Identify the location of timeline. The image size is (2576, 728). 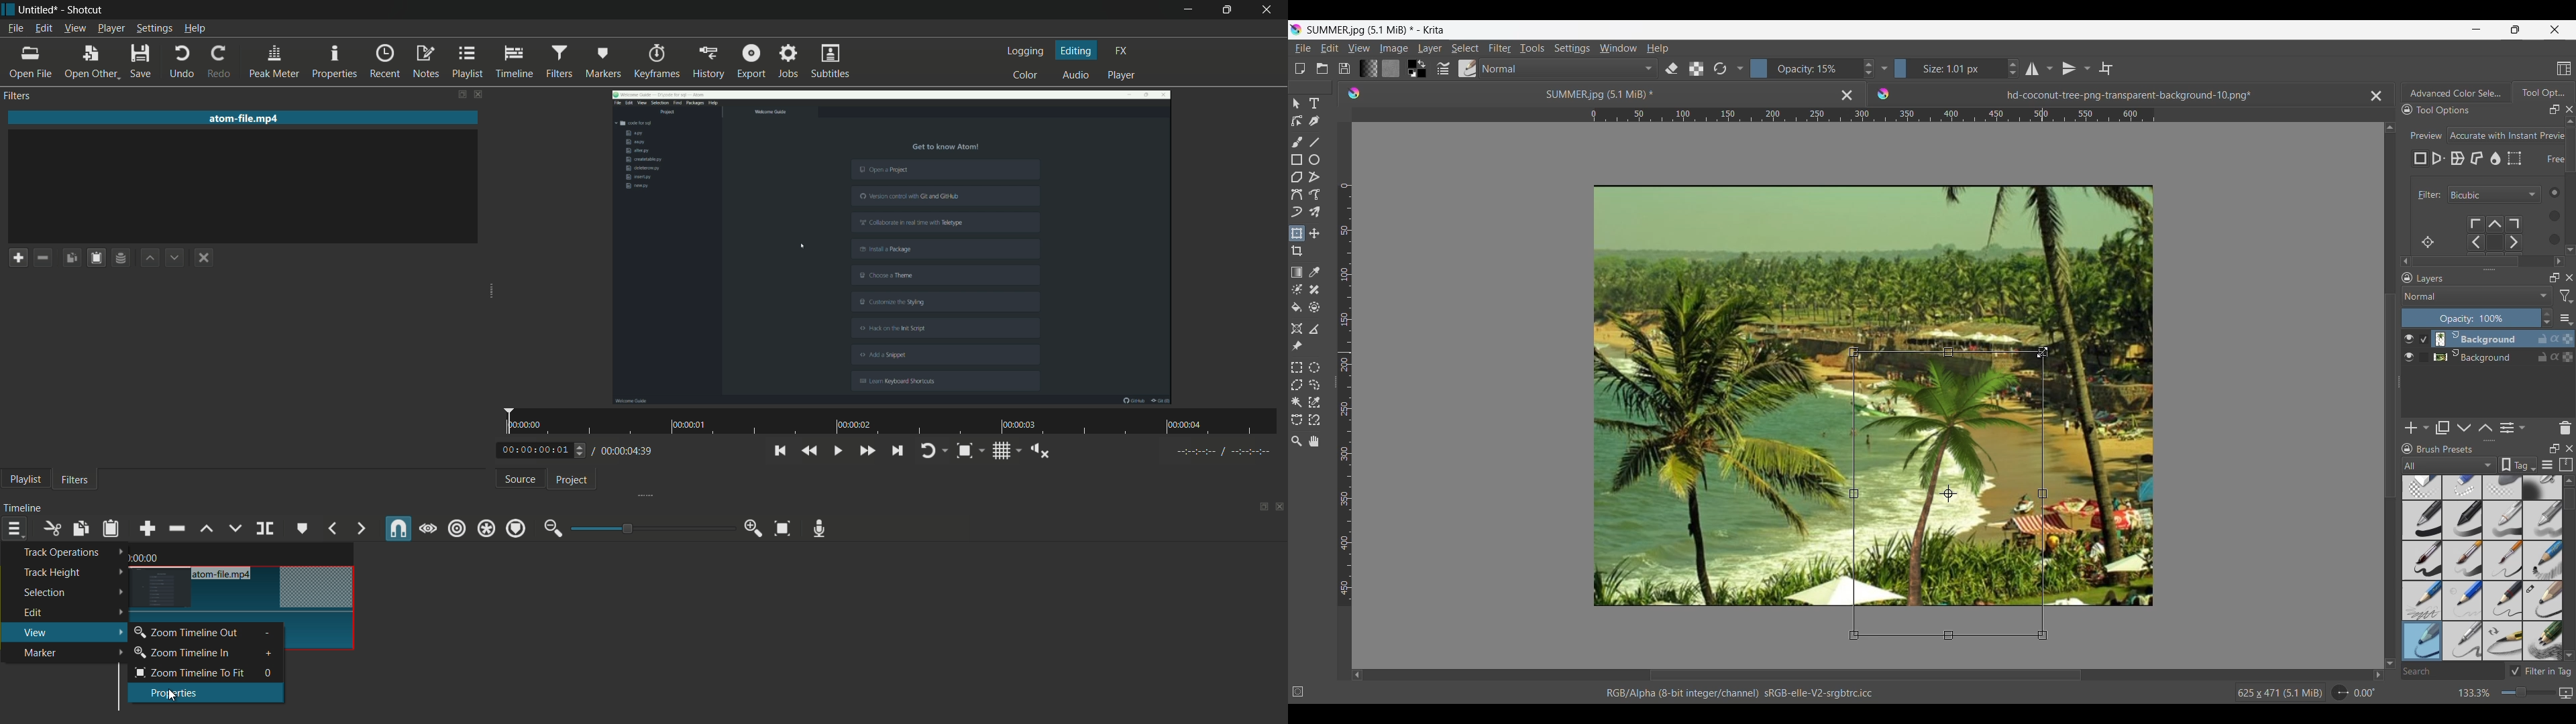
(22, 507).